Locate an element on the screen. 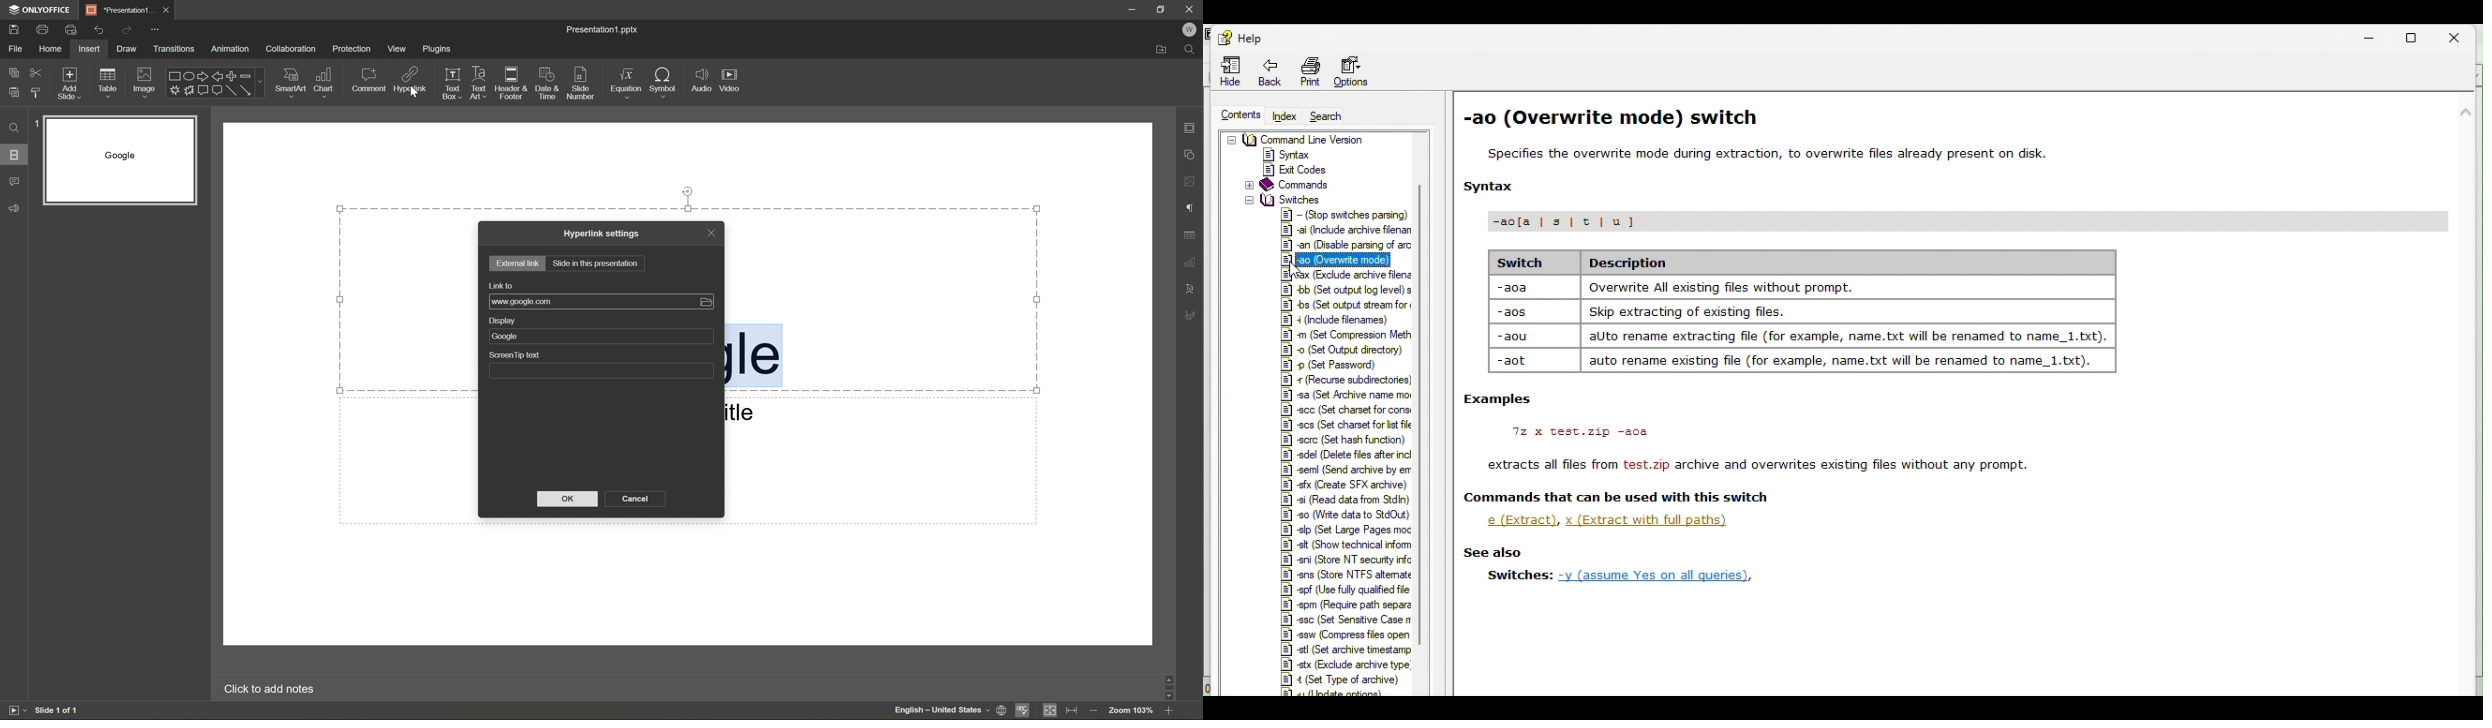 This screenshot has width=2492, height=728. Close is located at coordinates (711, 232).